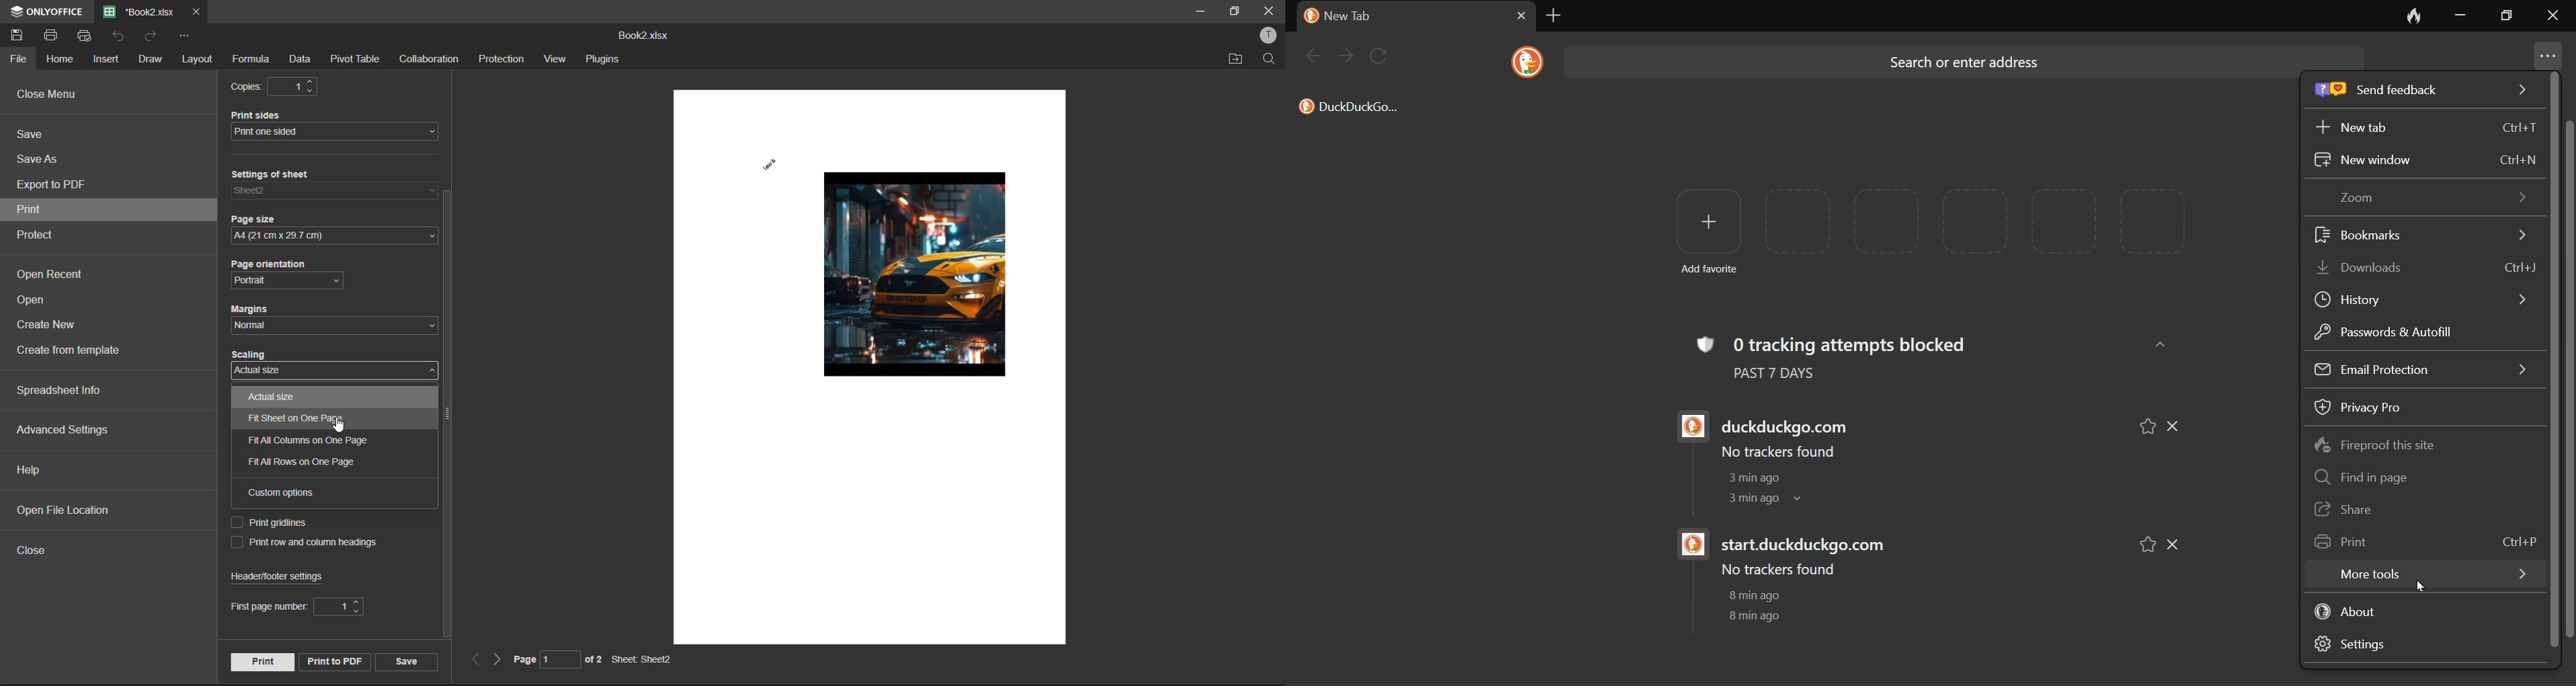 This screenshot has height=700, width=2576. Describe the element at coordinates (185, 36) in the screenshot. I see `customize quick access toolbar` at that location.